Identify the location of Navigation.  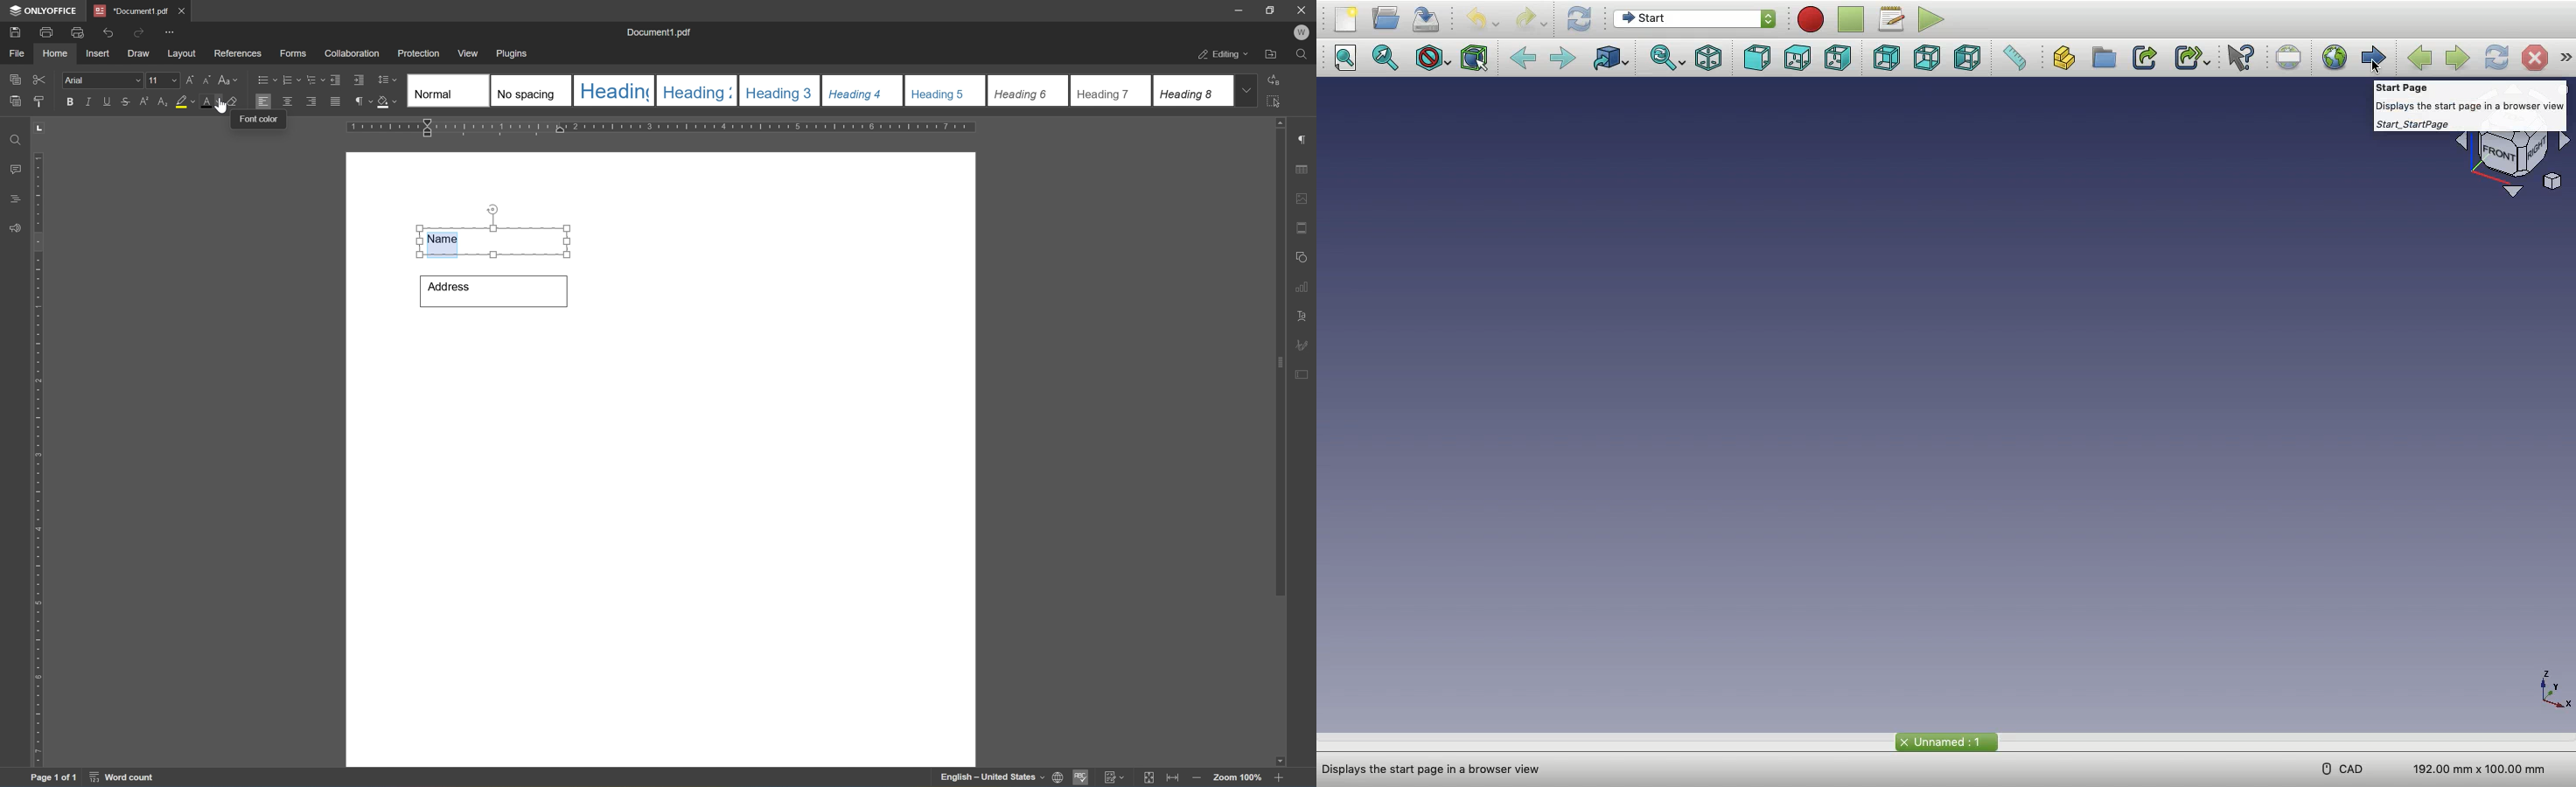
(2566, 58).